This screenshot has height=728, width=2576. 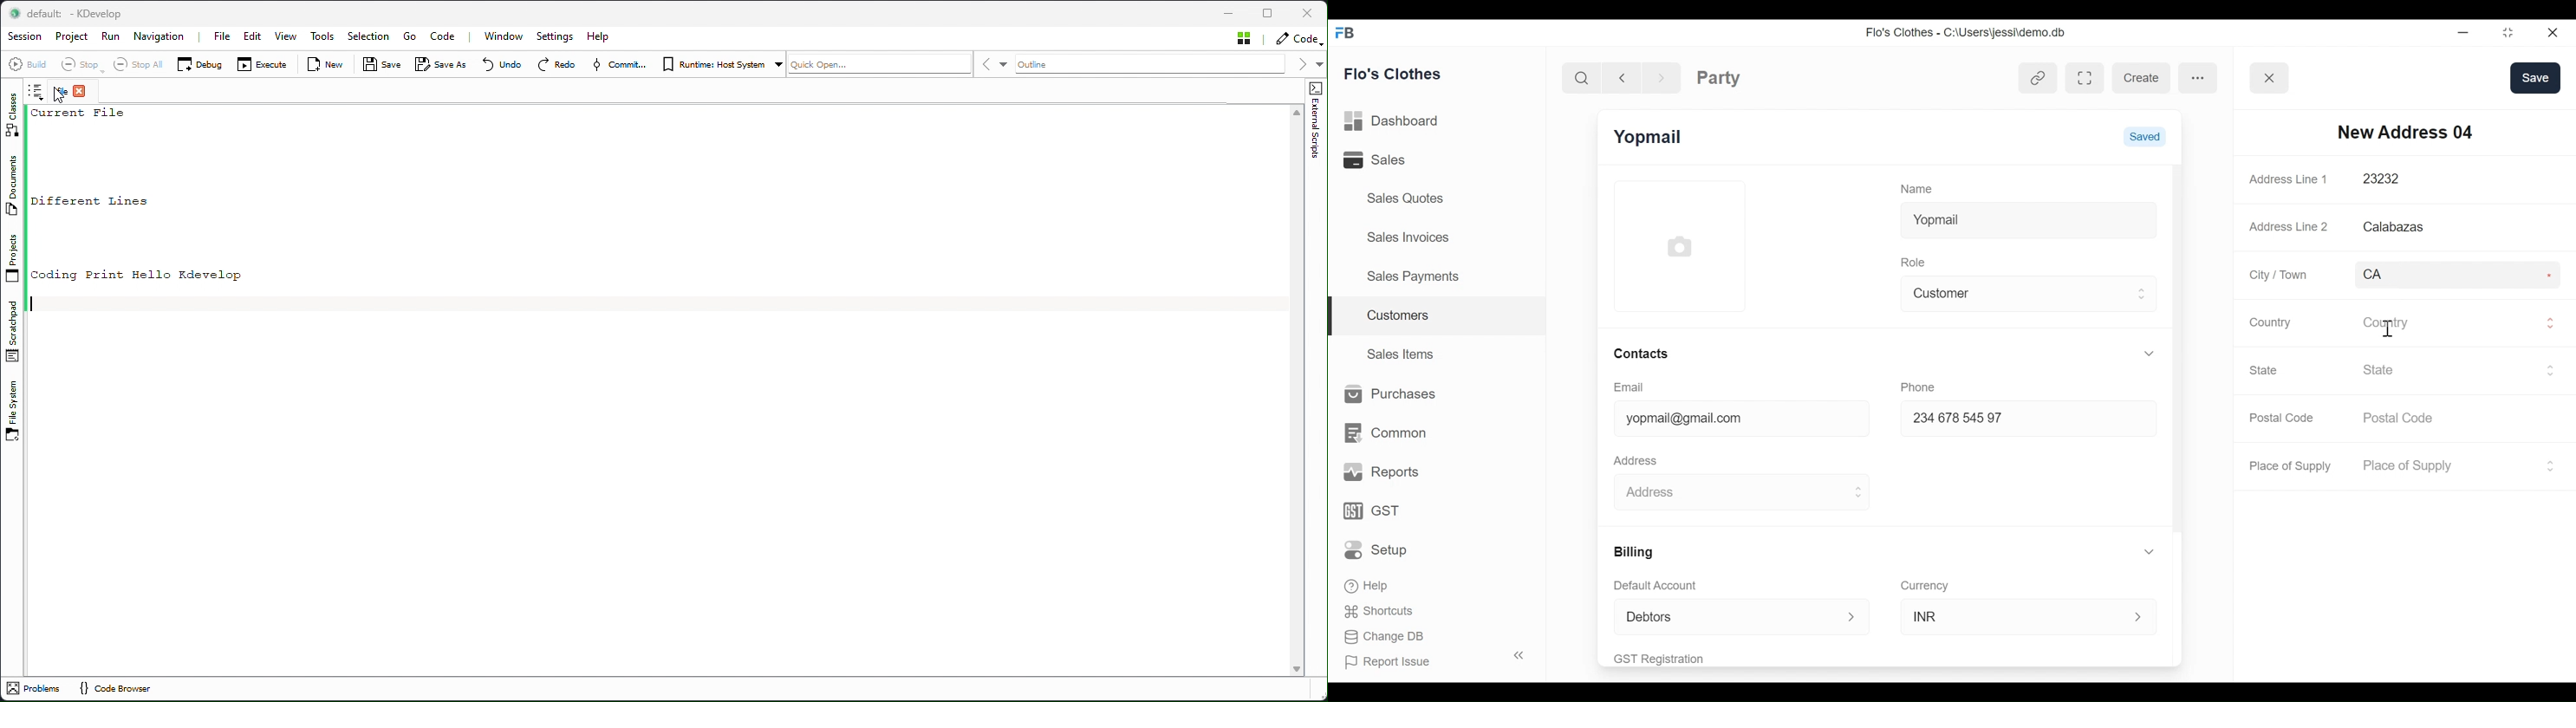 What do you see at coordinates (2387, 328) in the screenshot?
I see `text cursor` at bounding box center [2387, 328].